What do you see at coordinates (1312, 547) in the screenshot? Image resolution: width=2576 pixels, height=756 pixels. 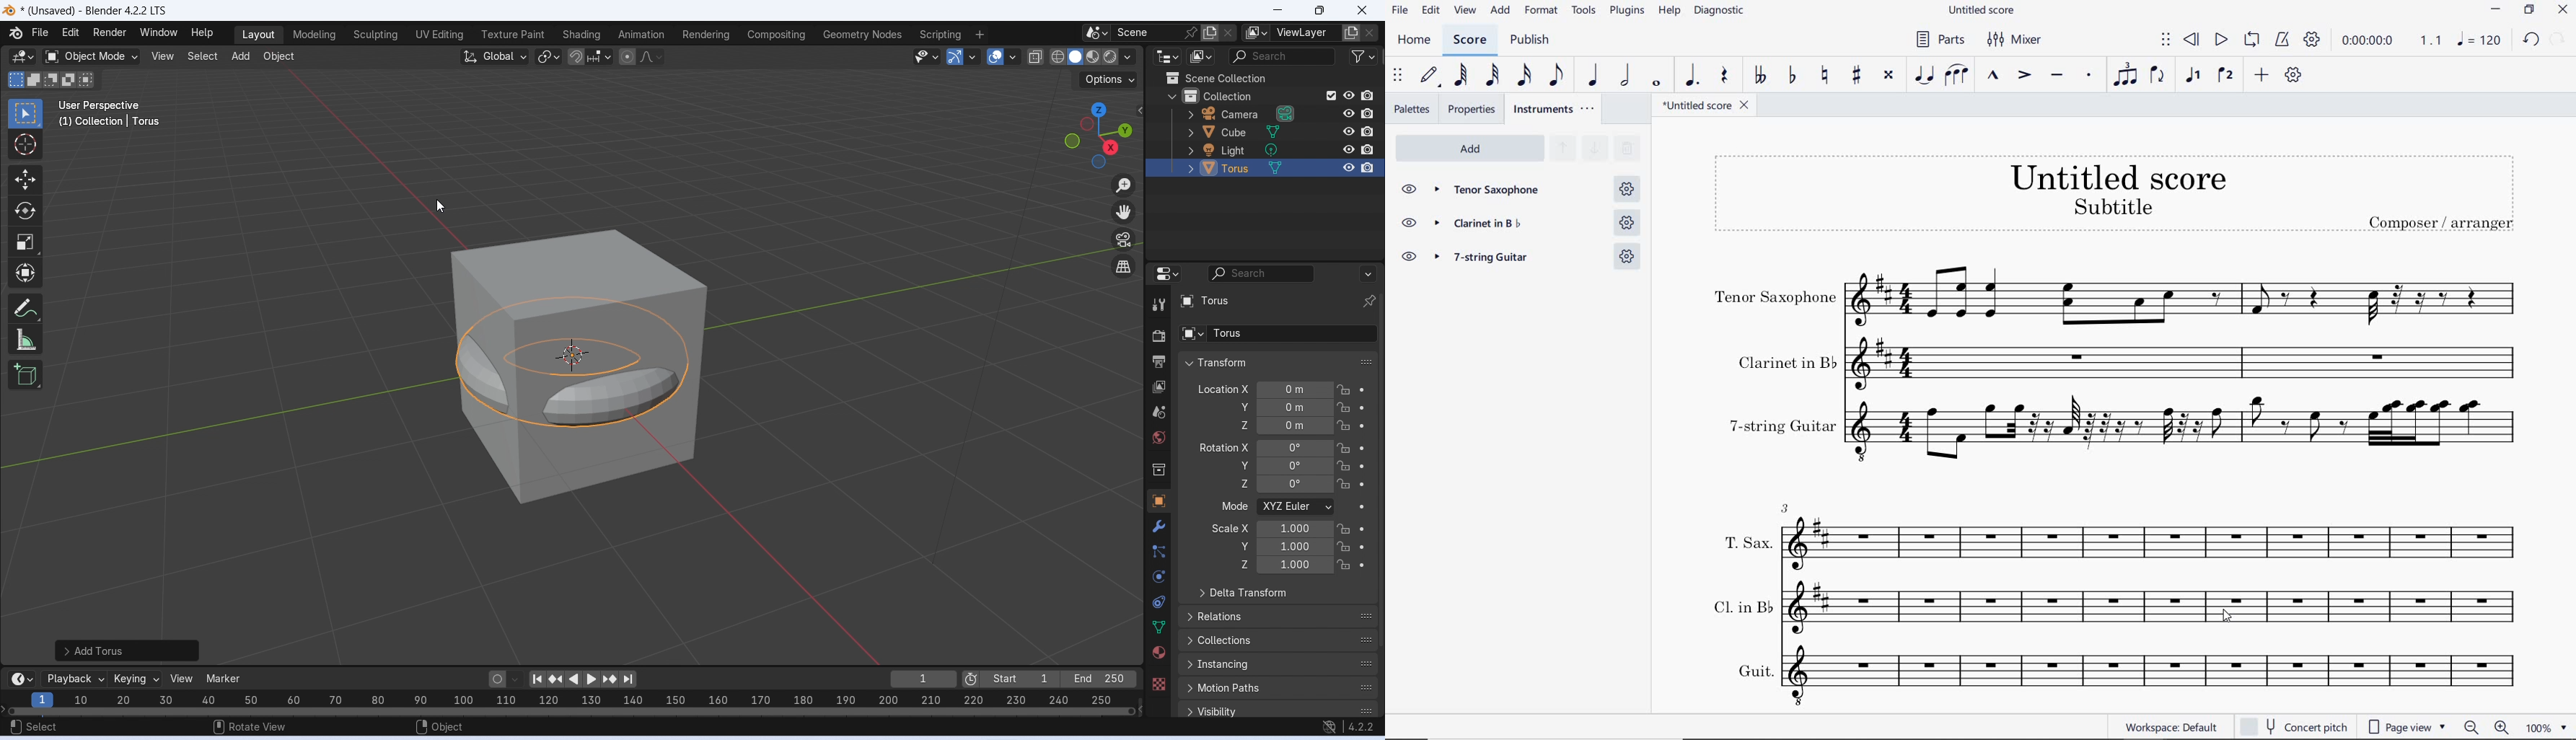 I see `Y scale` at bounding box center [1312, 547].